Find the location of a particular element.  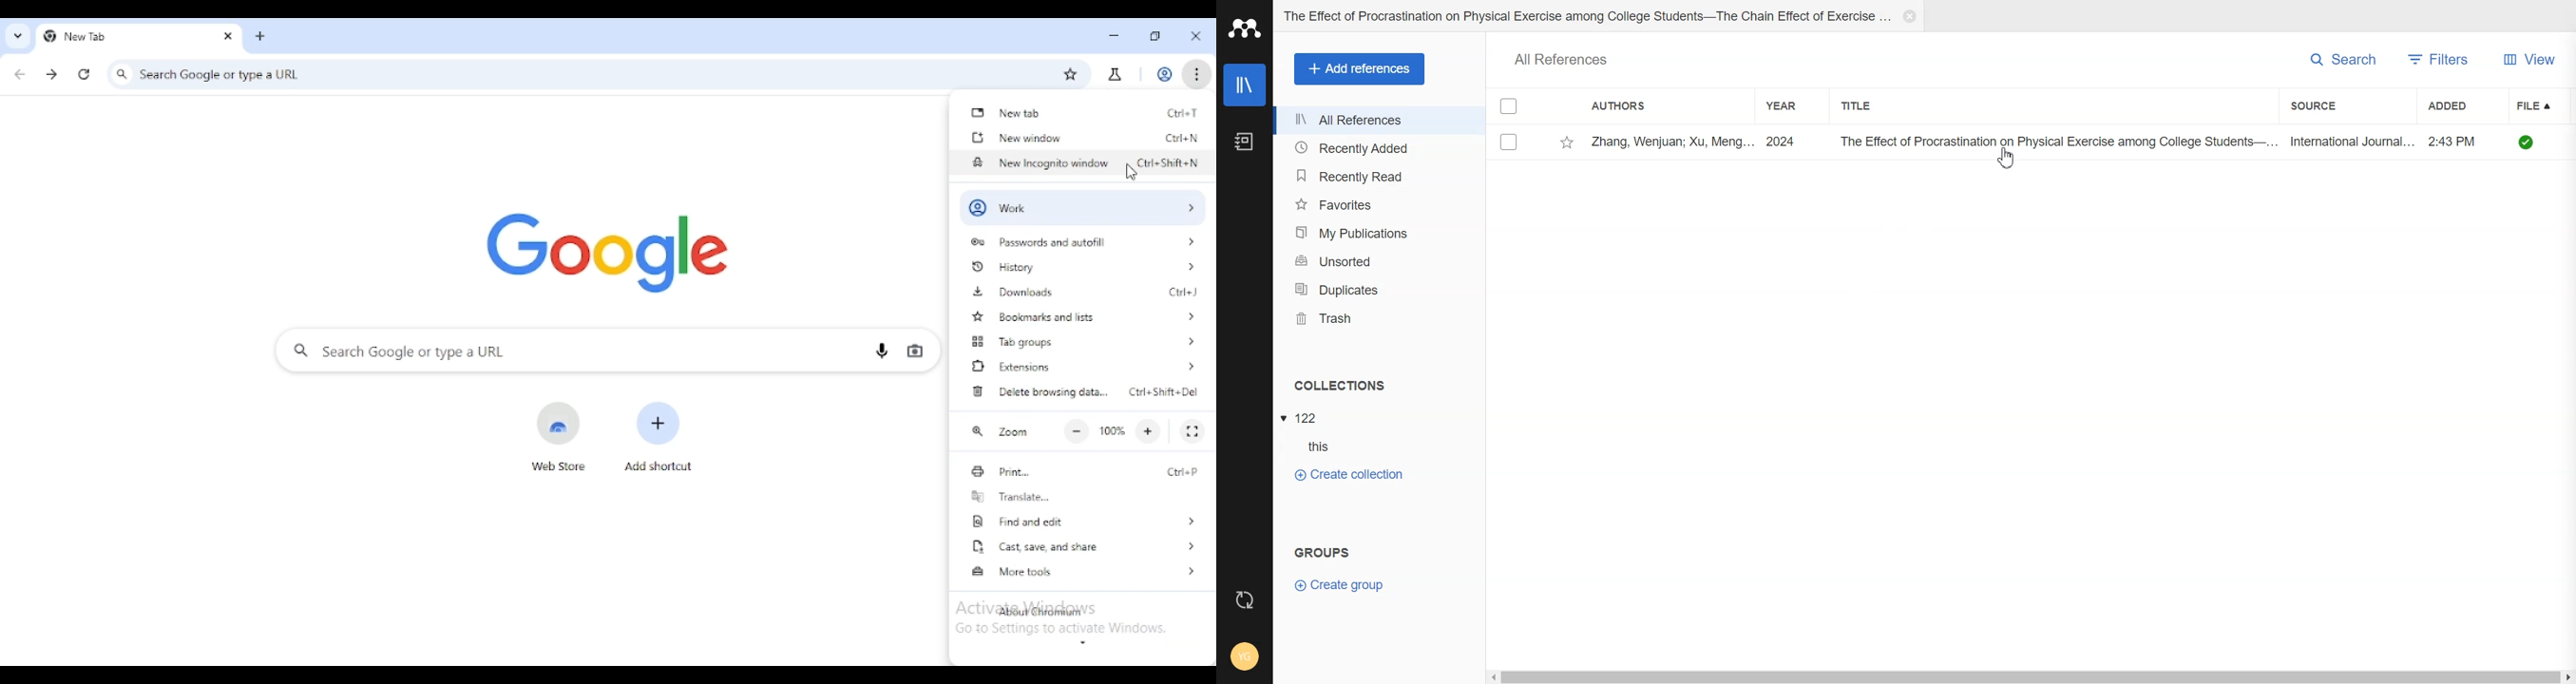

Add Refrences is located at coordinates (1359, 69).